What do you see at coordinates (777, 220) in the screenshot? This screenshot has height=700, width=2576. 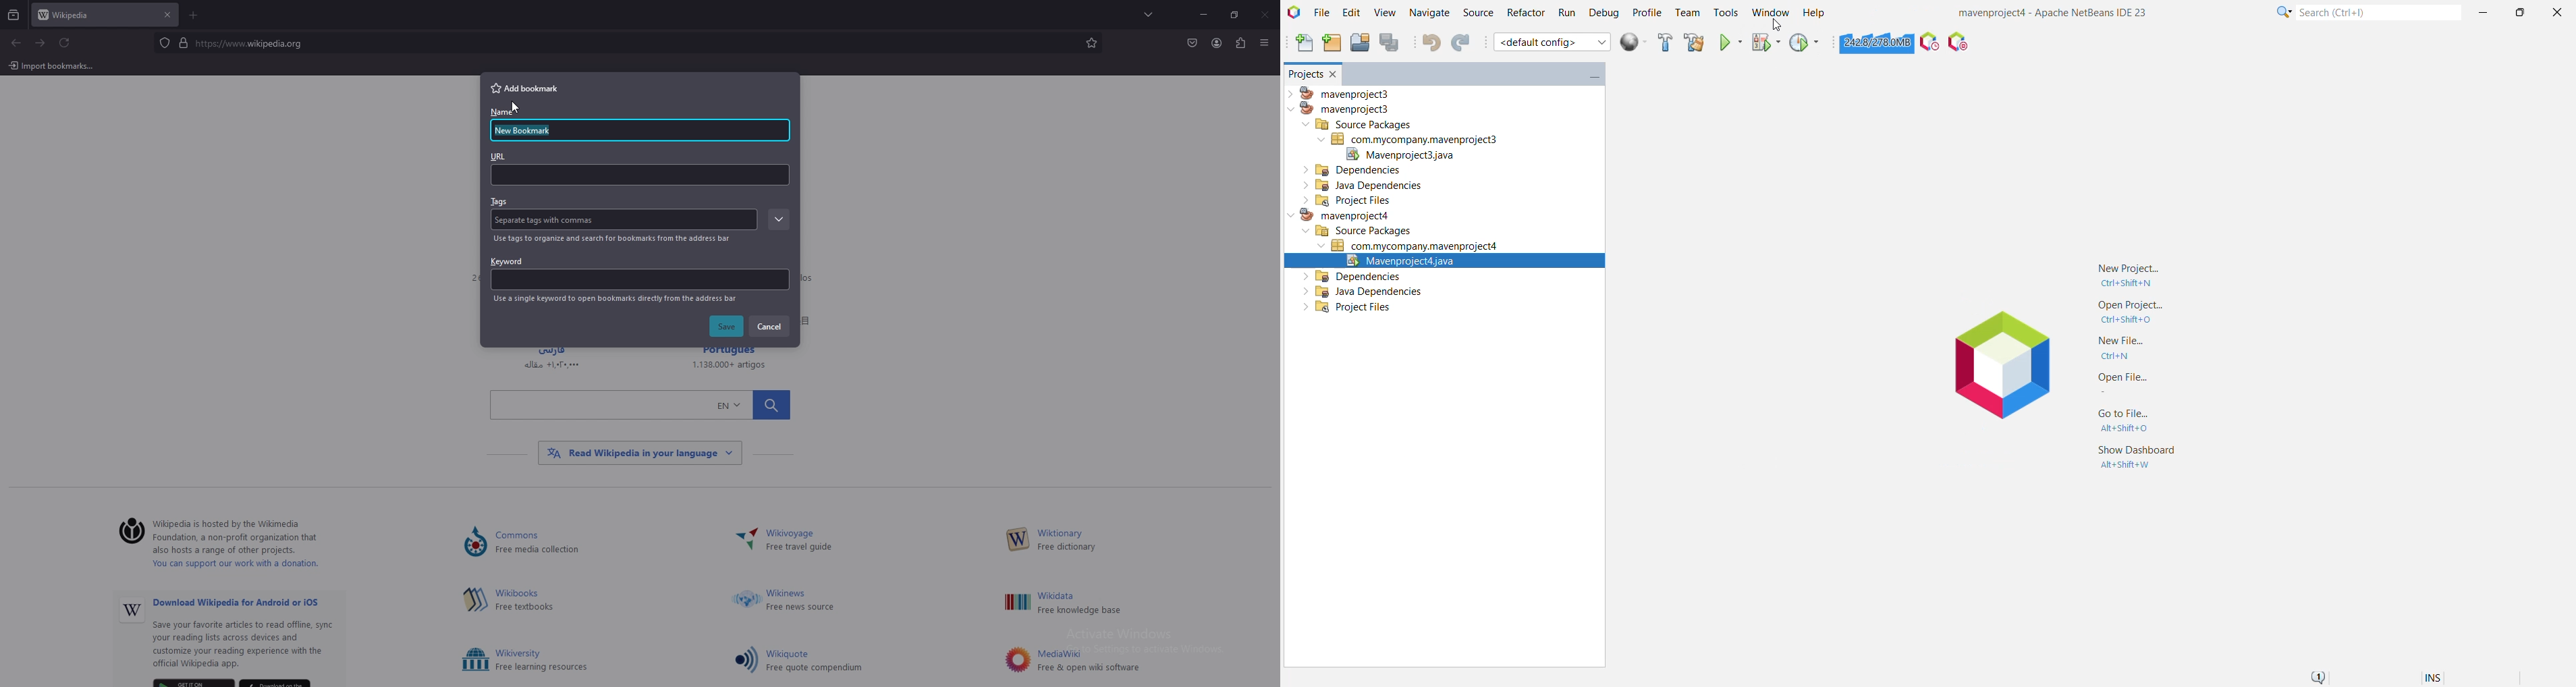 I see `expand` at bounding box center [777, 220].